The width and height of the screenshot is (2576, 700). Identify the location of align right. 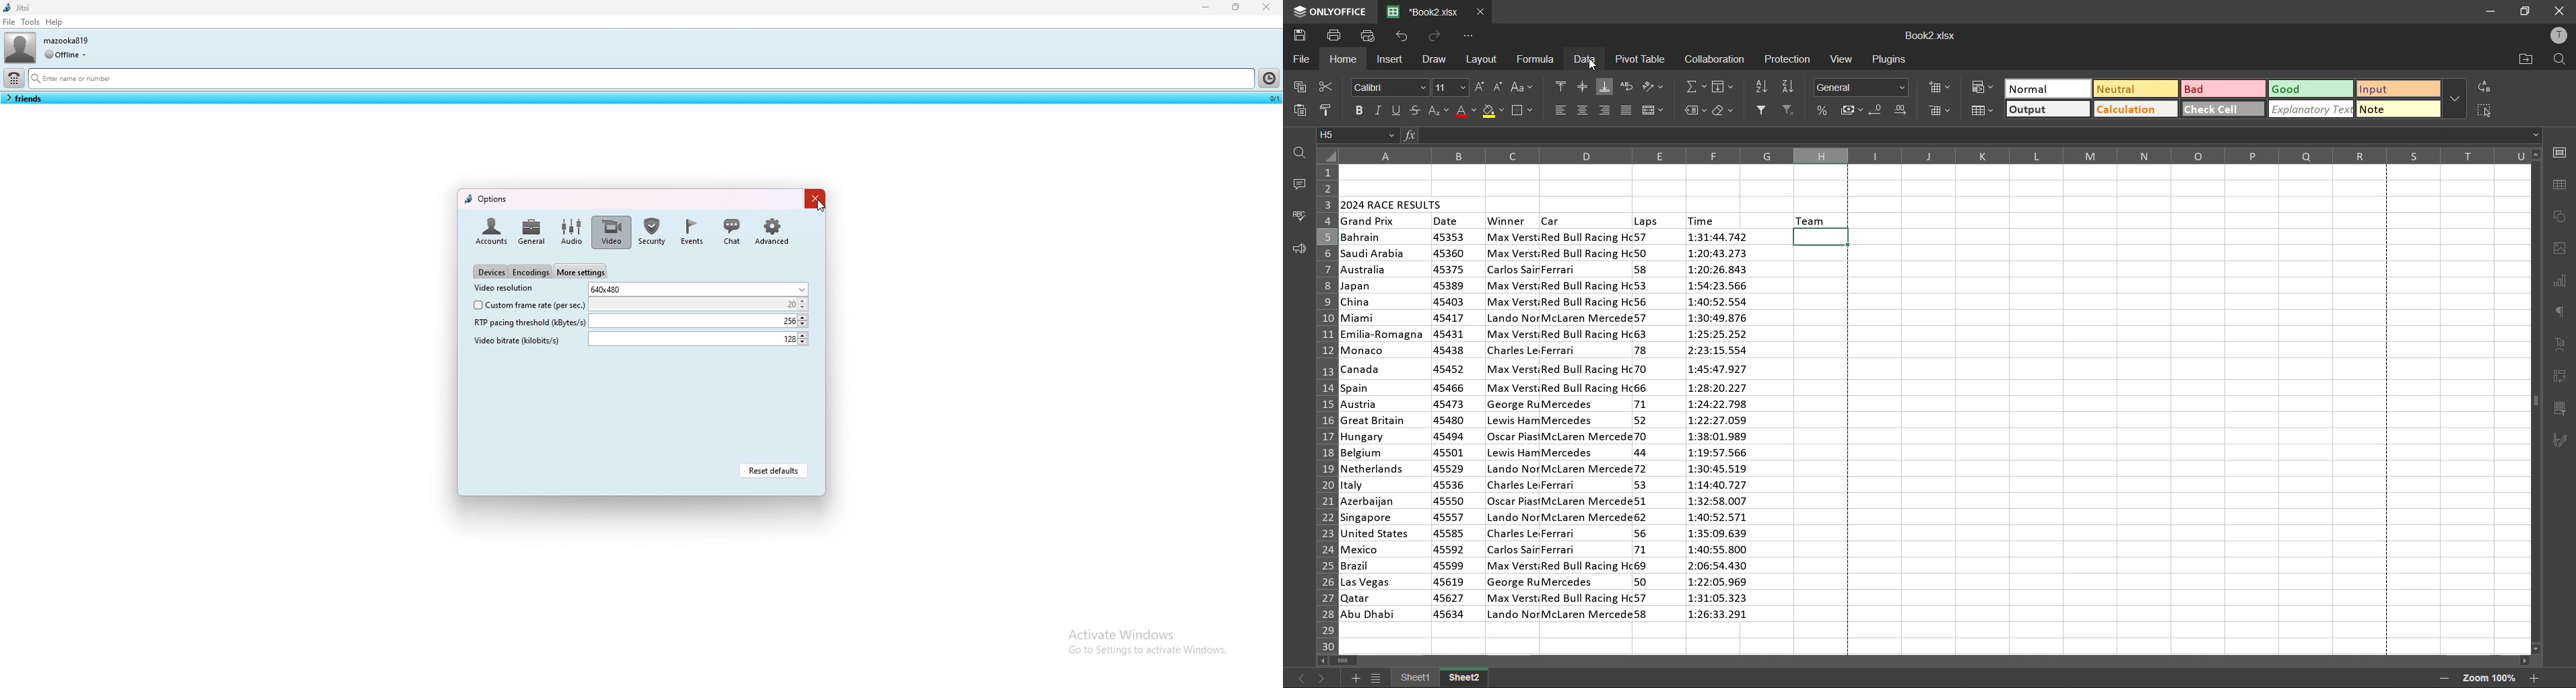
(1604, 110).